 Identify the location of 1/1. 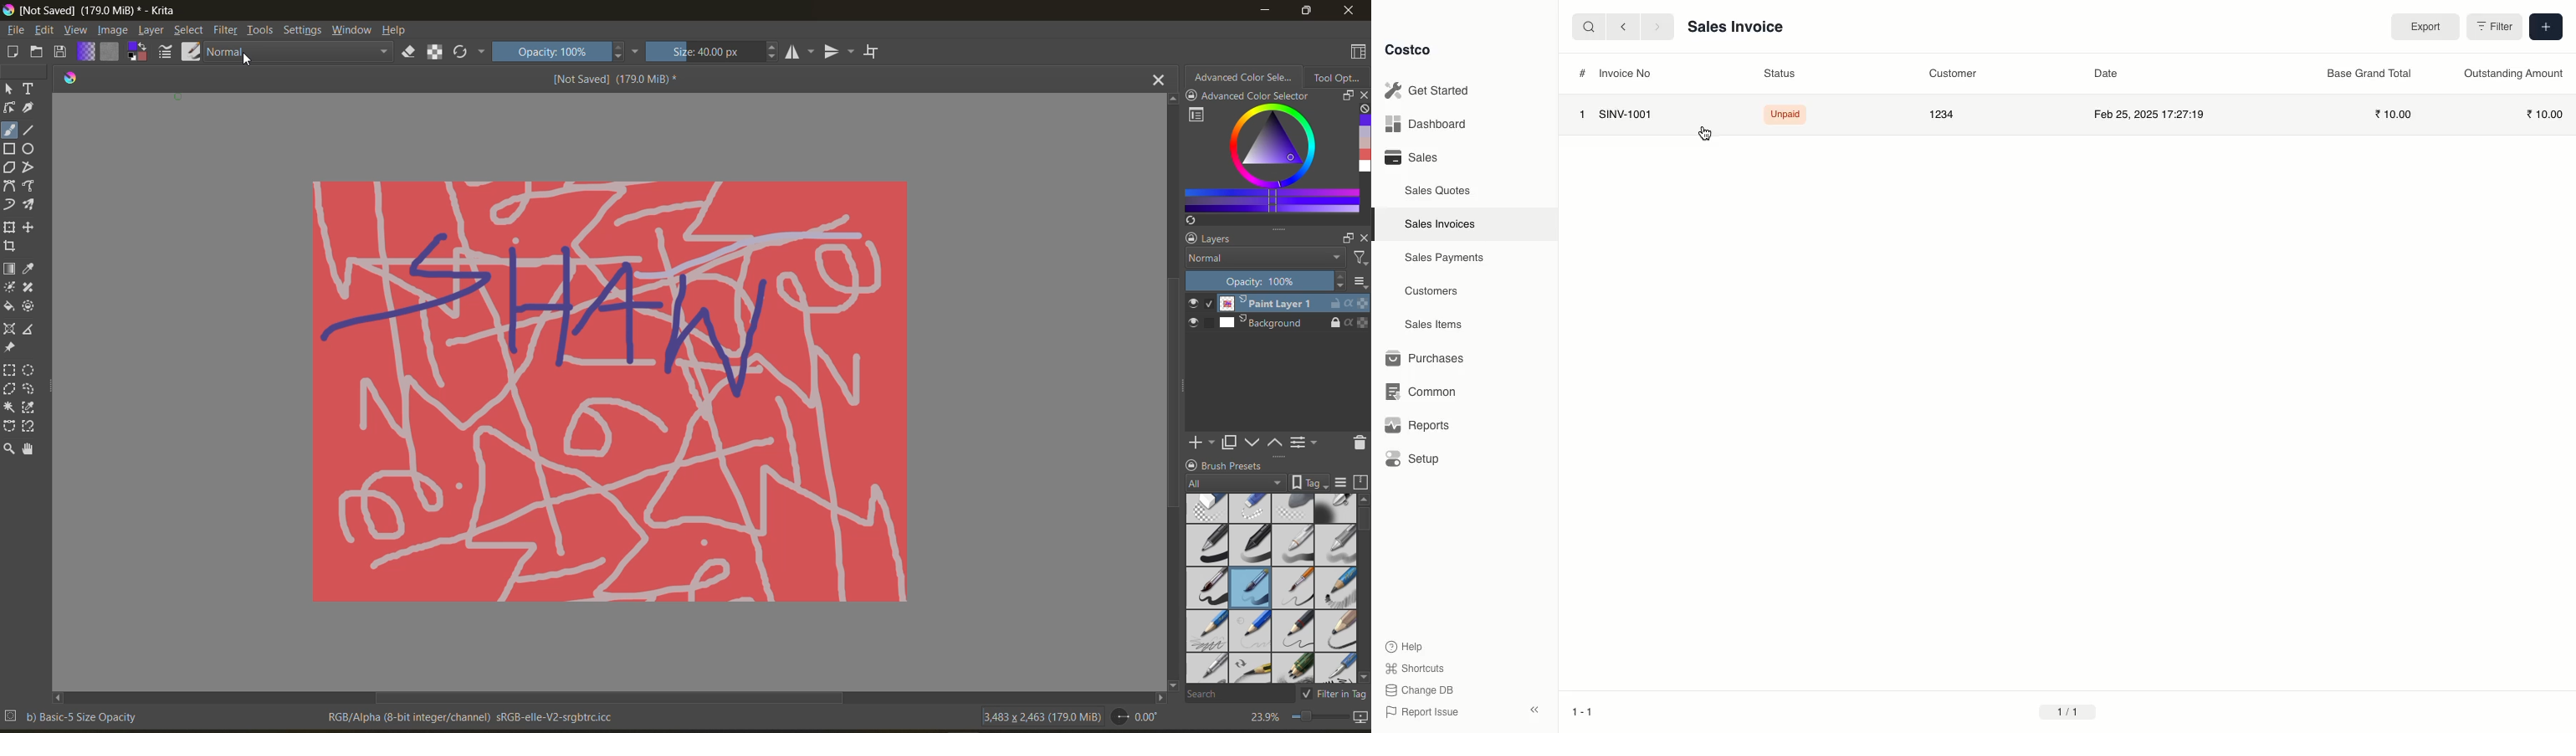
(2077, 712).